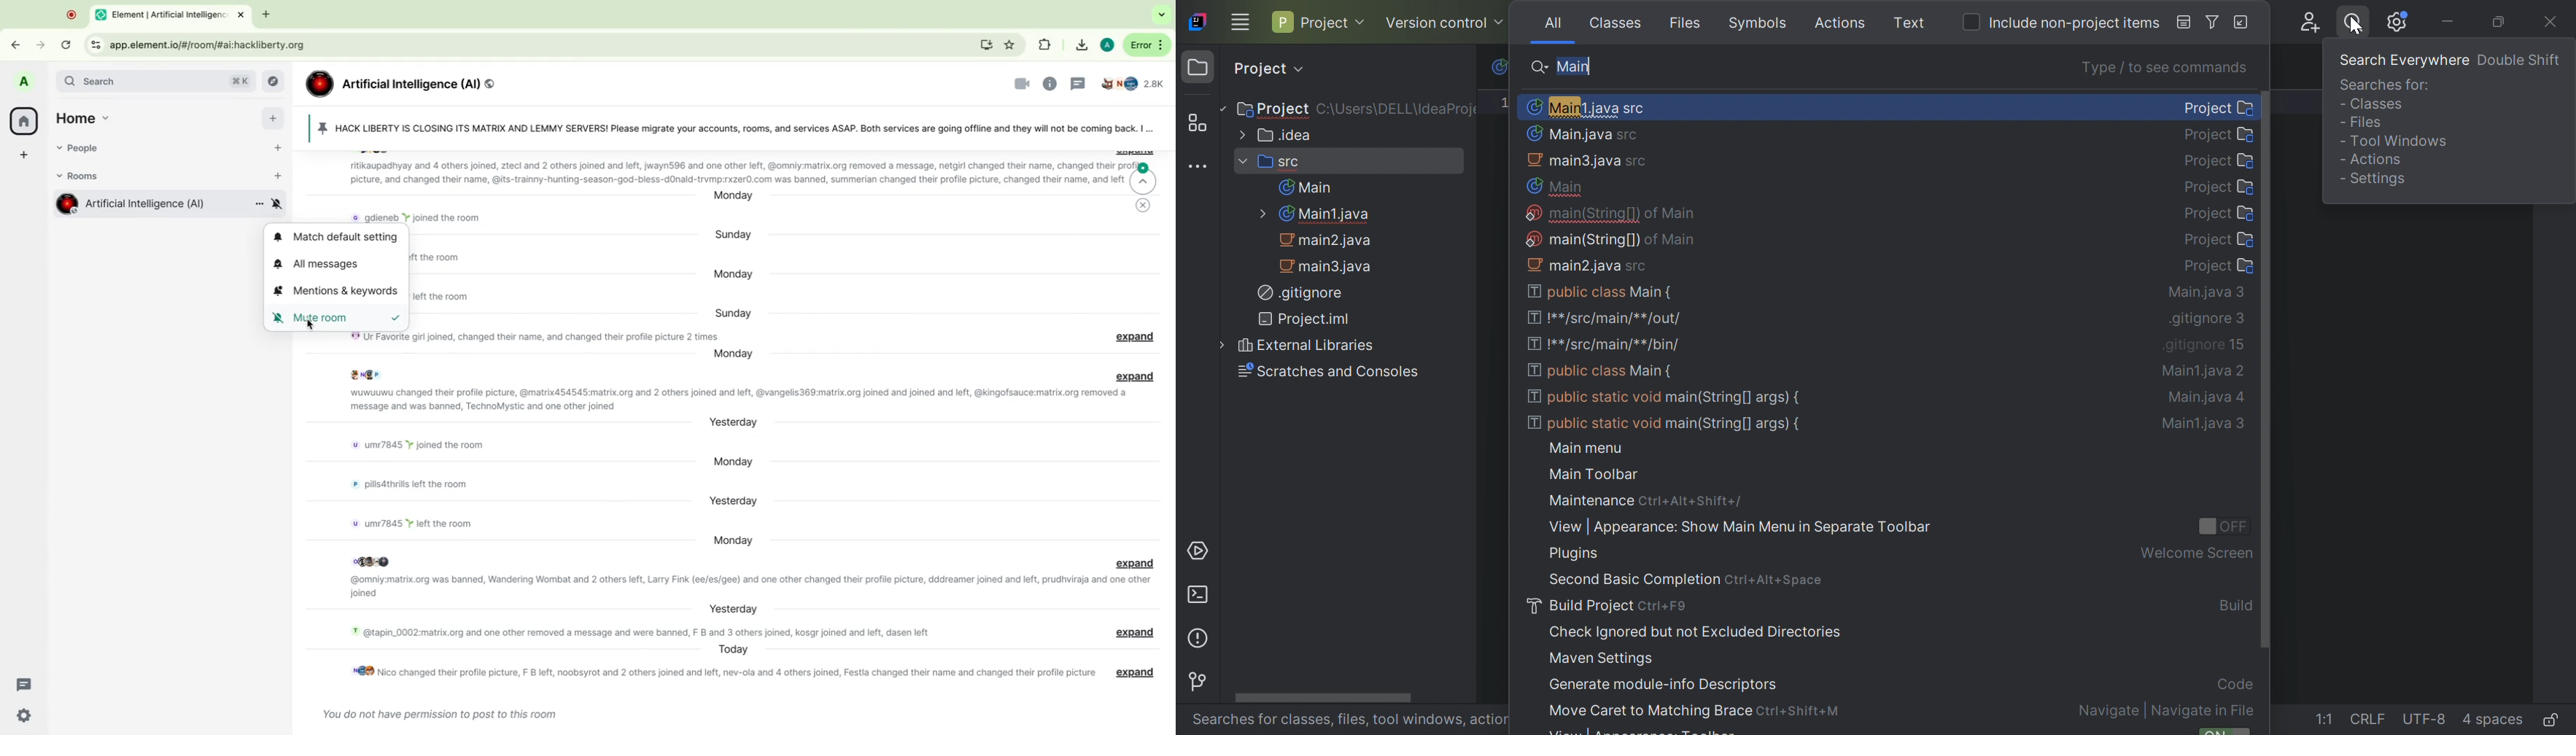  I want to click on public static void main(String[]args) {, so click(1666, 424).